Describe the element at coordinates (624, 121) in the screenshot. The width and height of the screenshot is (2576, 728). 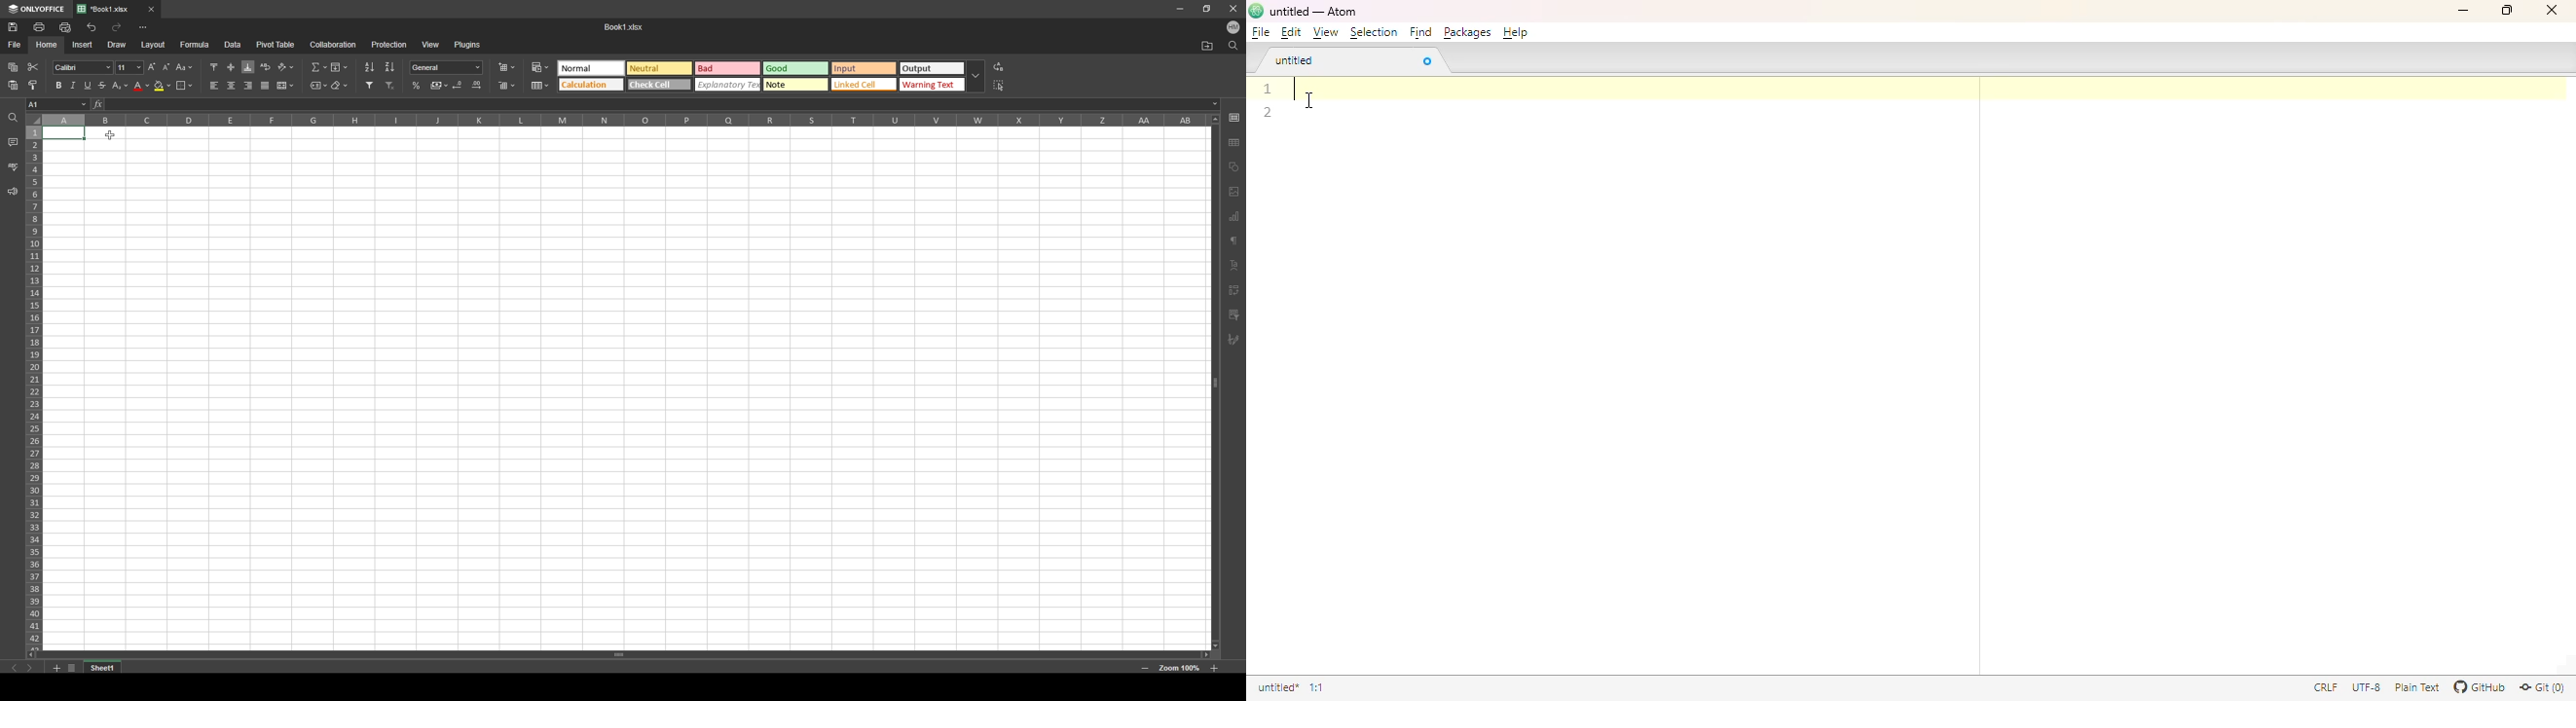
I see `column` at that location.